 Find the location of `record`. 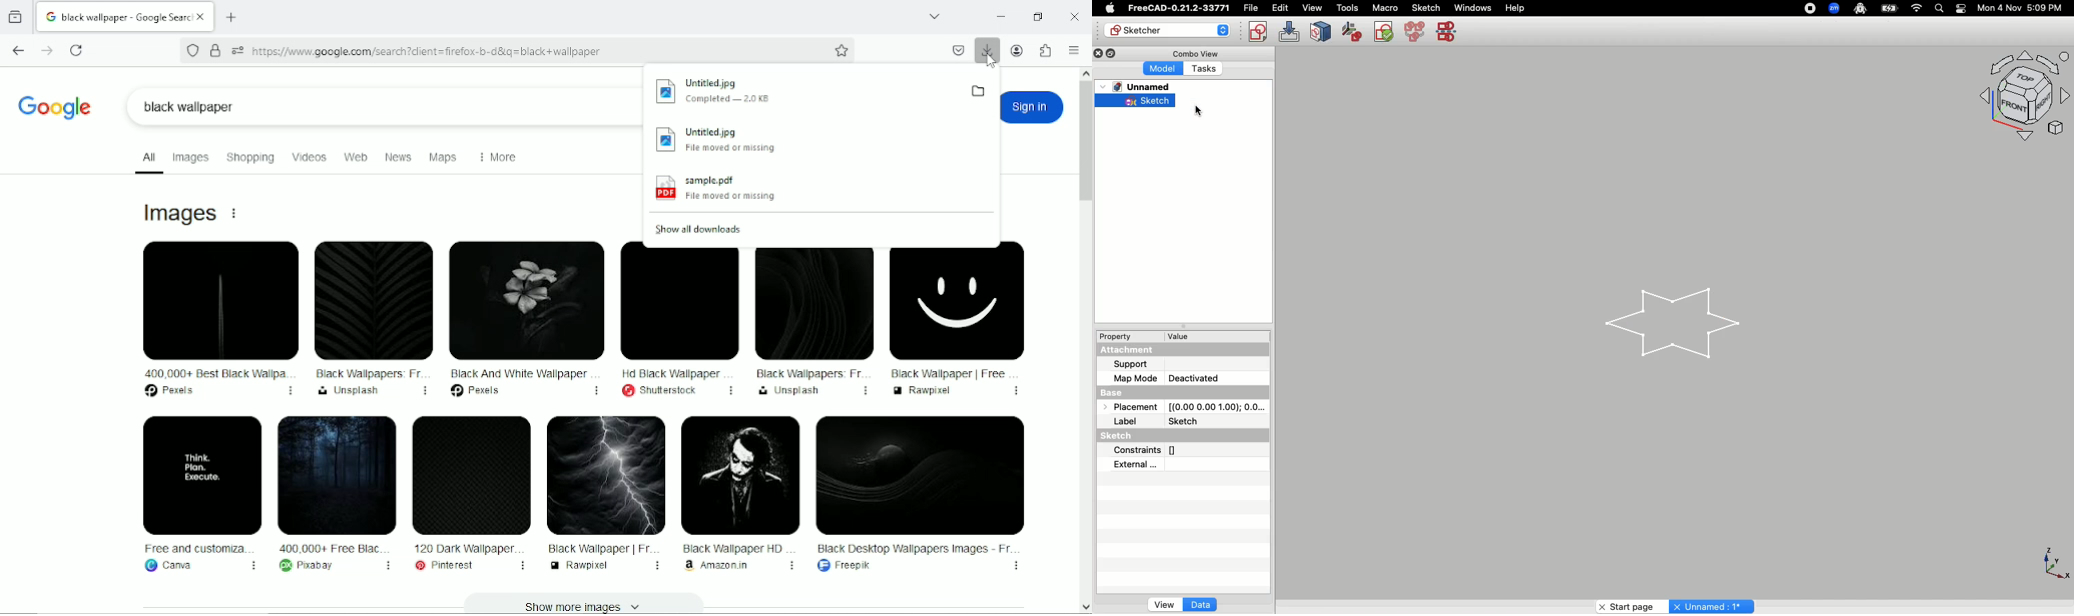

record is located at coordinates (1806, 10).